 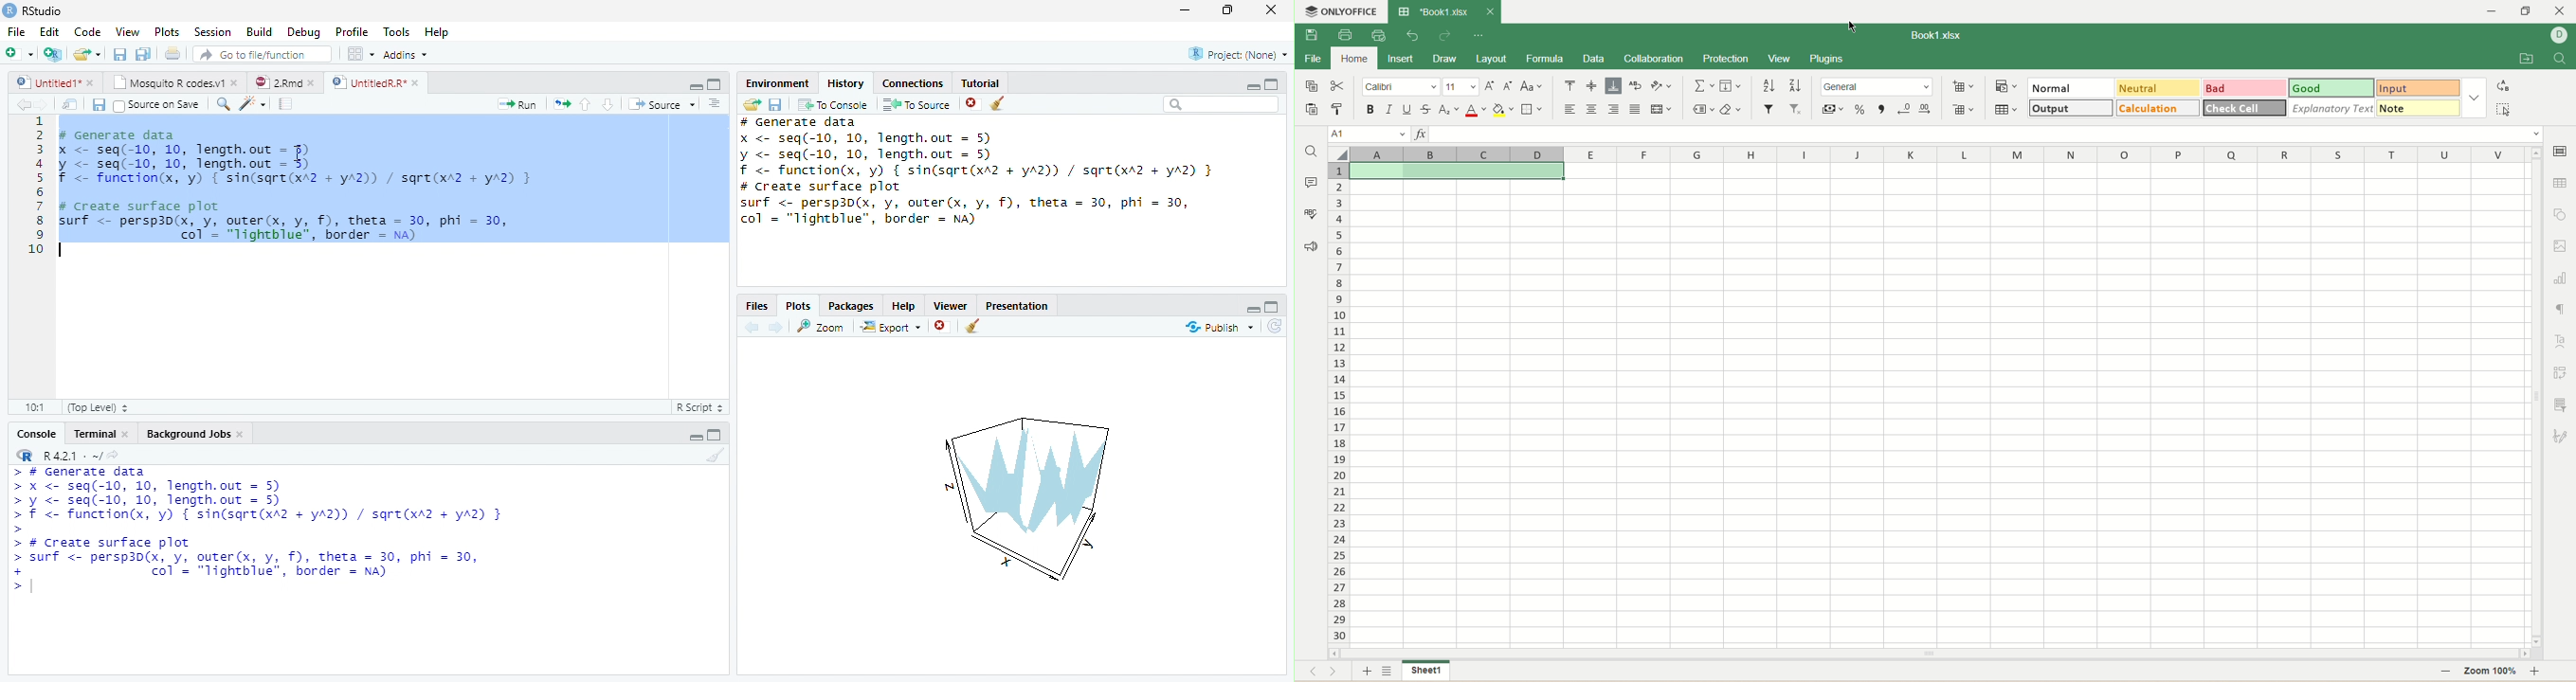 What do you see at coordinates (1277, 327) in the screenshot?
I see `Refresh current plot` at bounding box center [1277, 327].